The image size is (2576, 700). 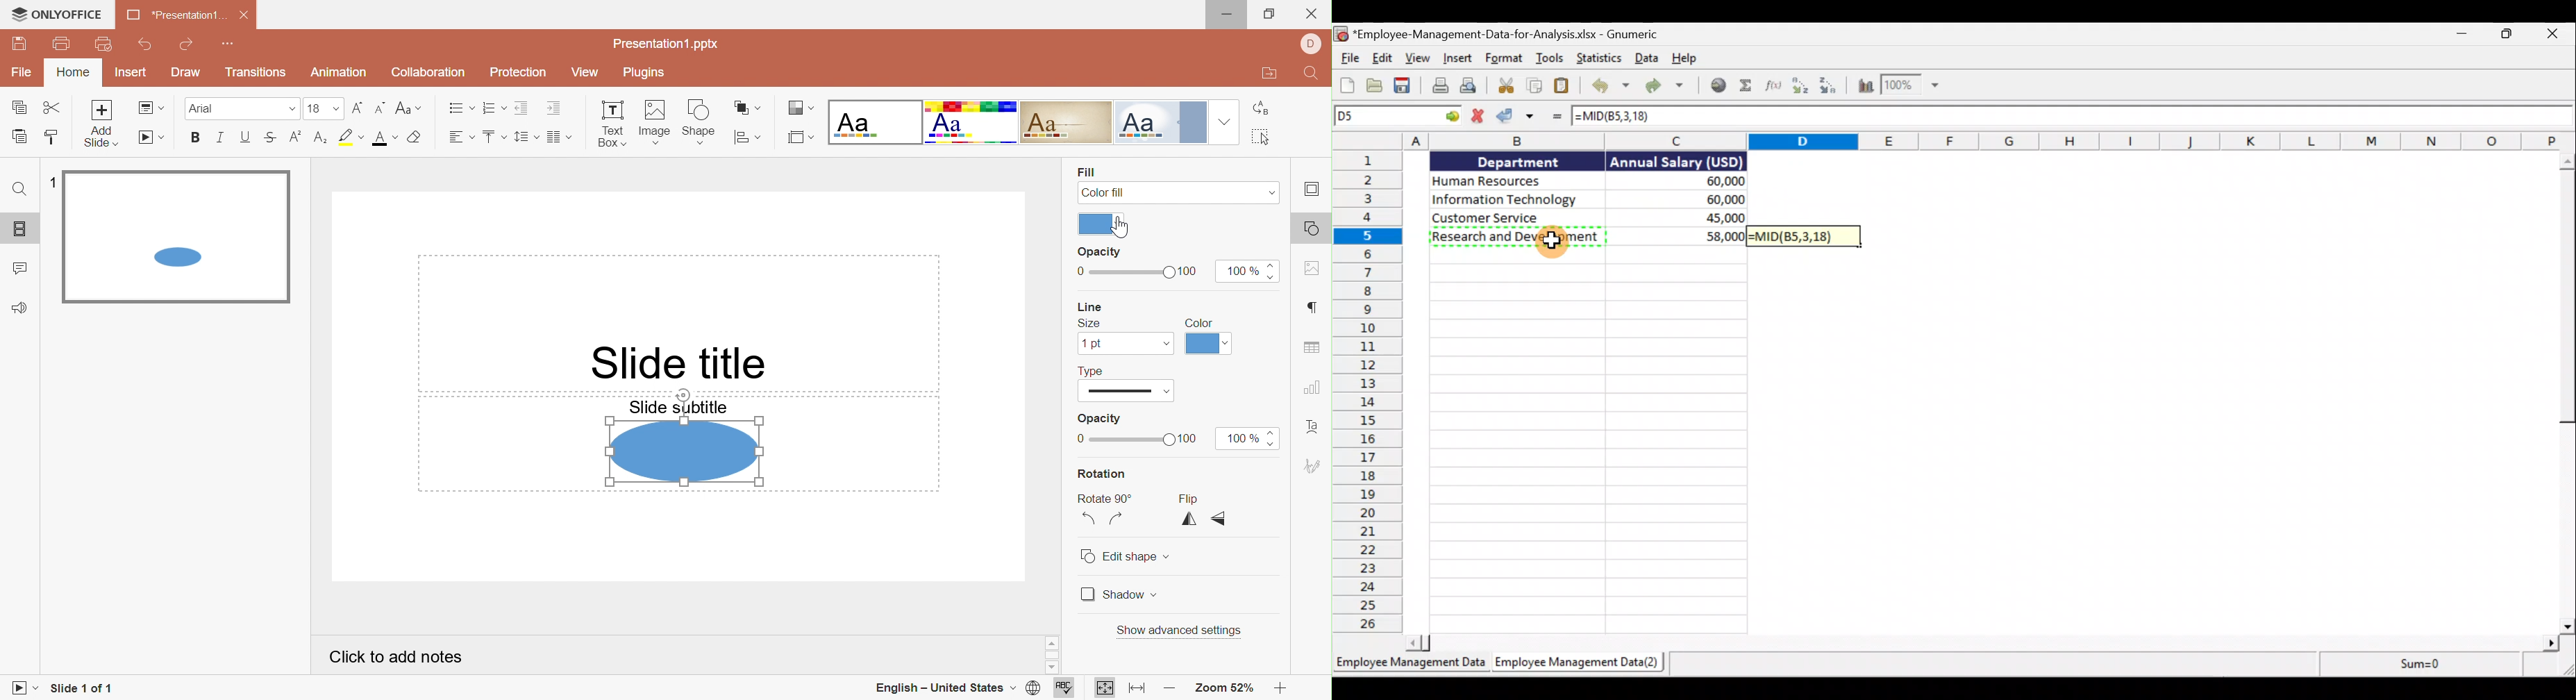 I want to click on Zoom in, so click(x=1278, y=690).